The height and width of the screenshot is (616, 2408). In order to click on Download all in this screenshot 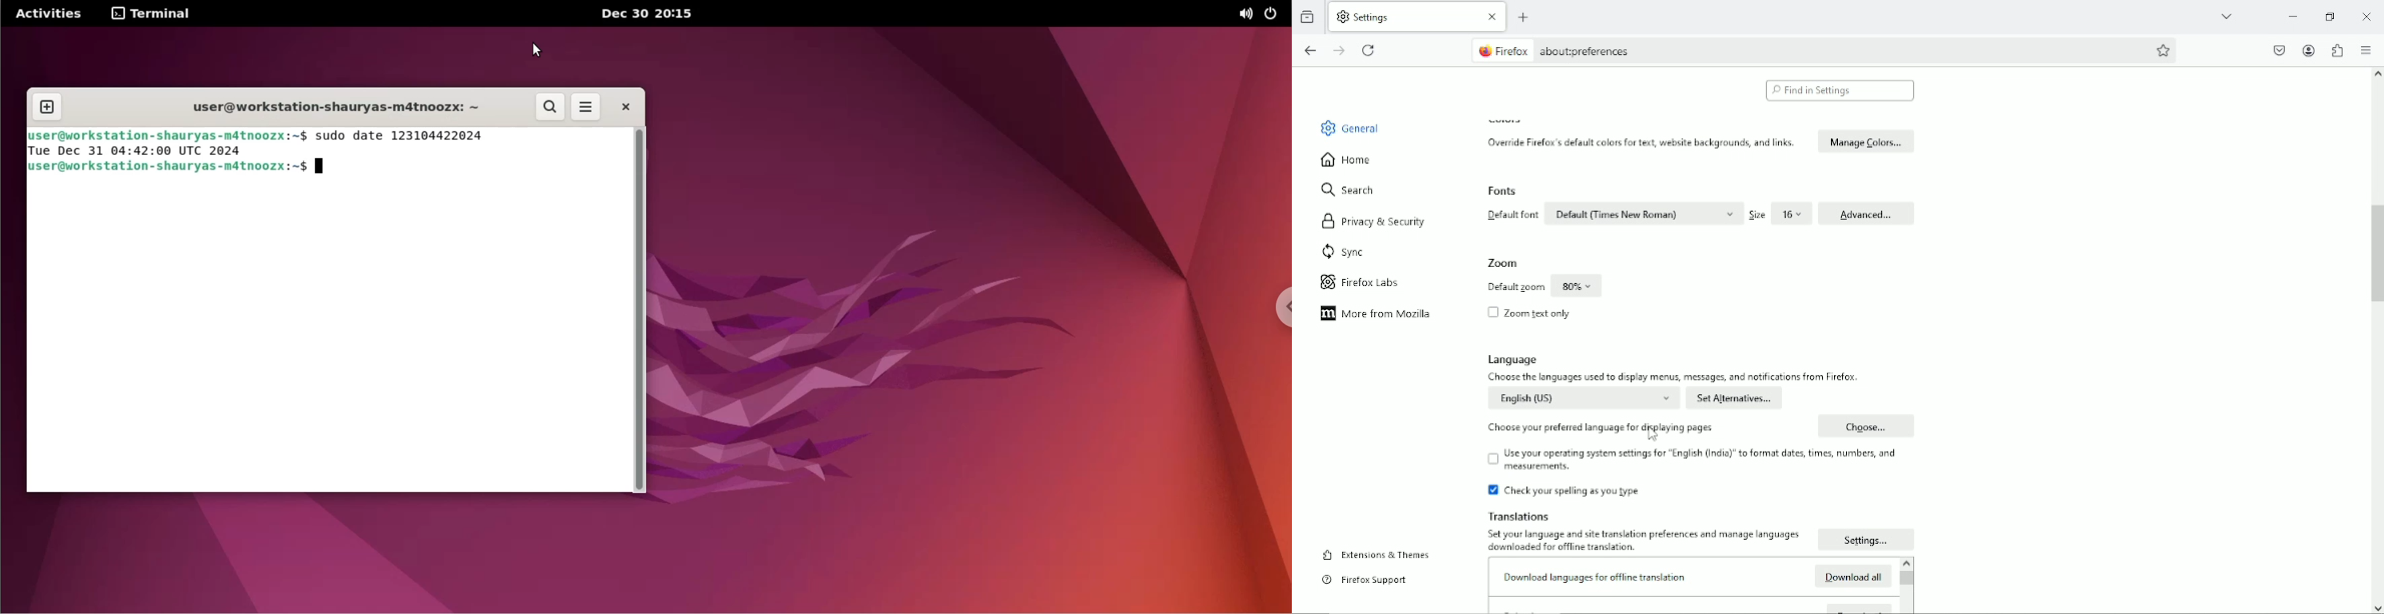, I will do `click(1852, 575)`.